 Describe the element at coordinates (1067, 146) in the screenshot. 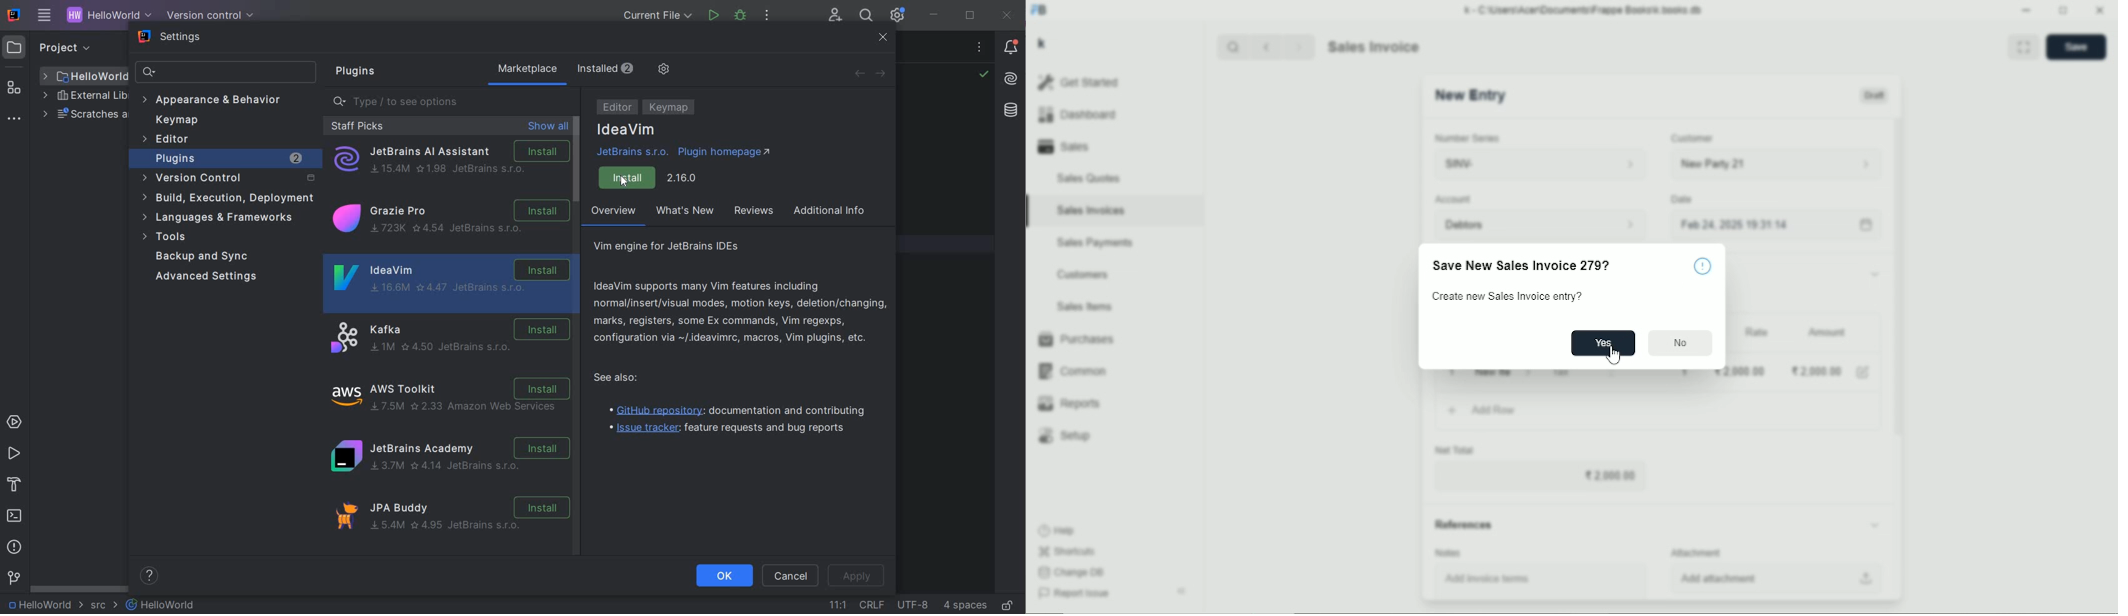

I see `Sales` at that location.